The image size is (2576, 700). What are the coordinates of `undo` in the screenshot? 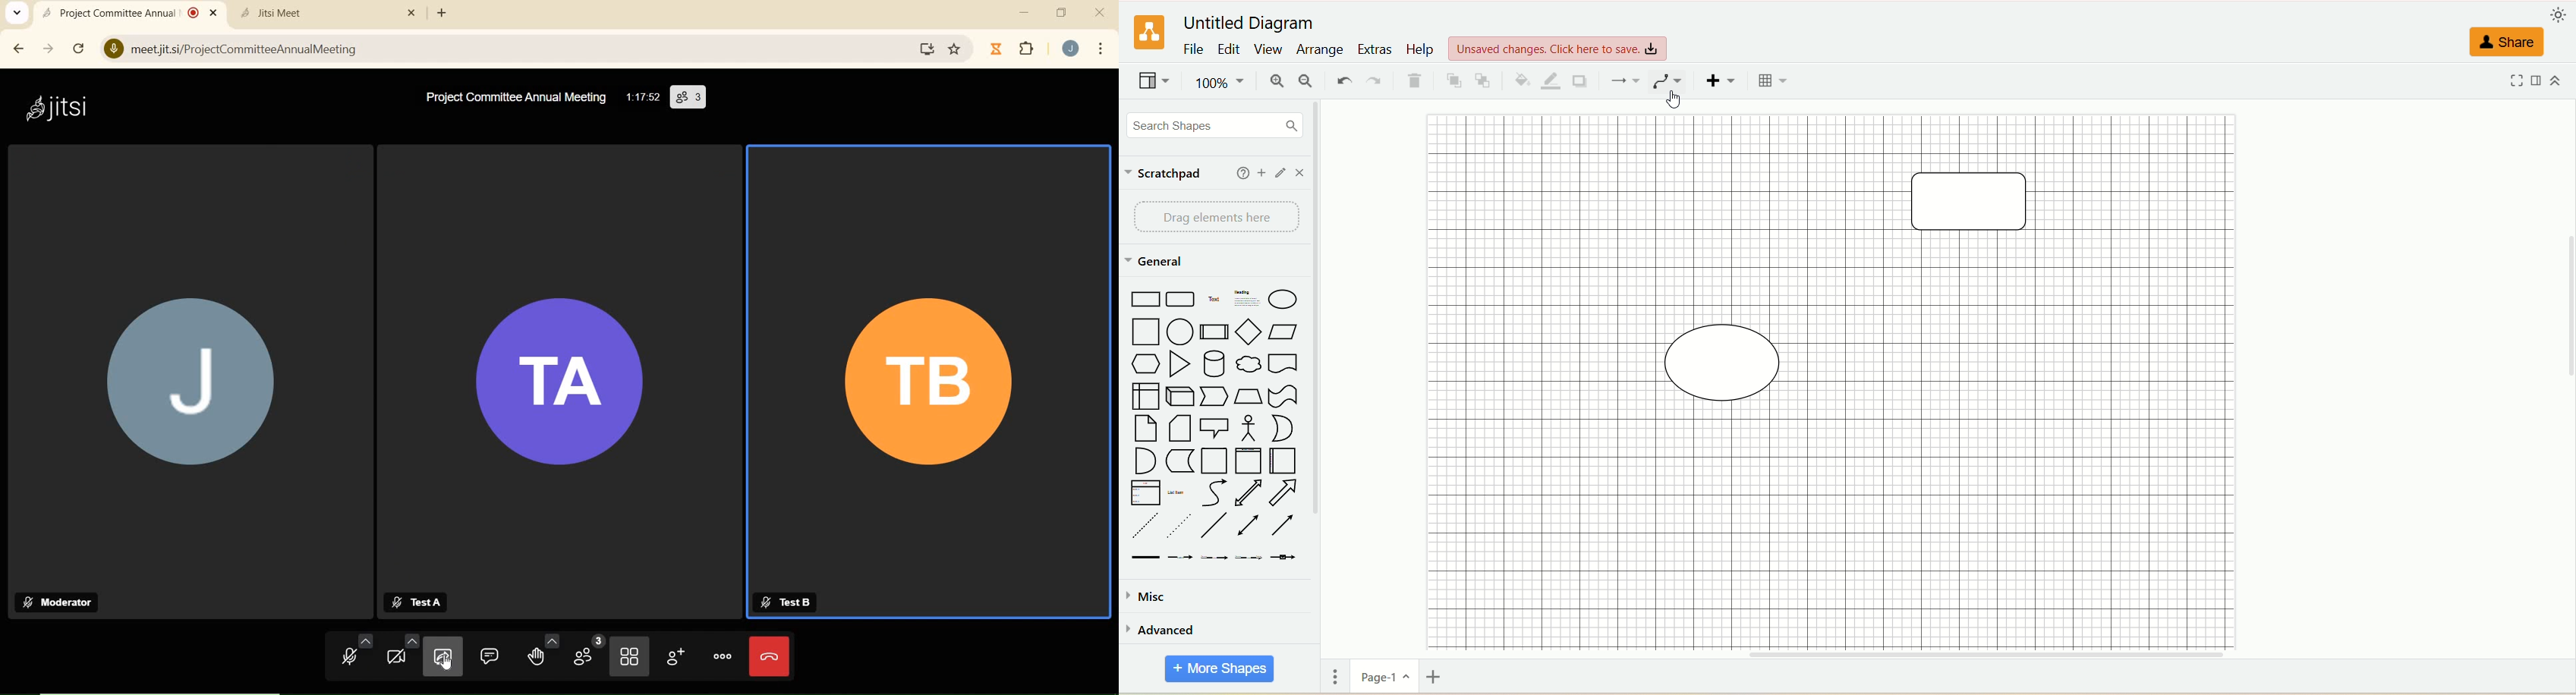 It's located at (1341, 80).